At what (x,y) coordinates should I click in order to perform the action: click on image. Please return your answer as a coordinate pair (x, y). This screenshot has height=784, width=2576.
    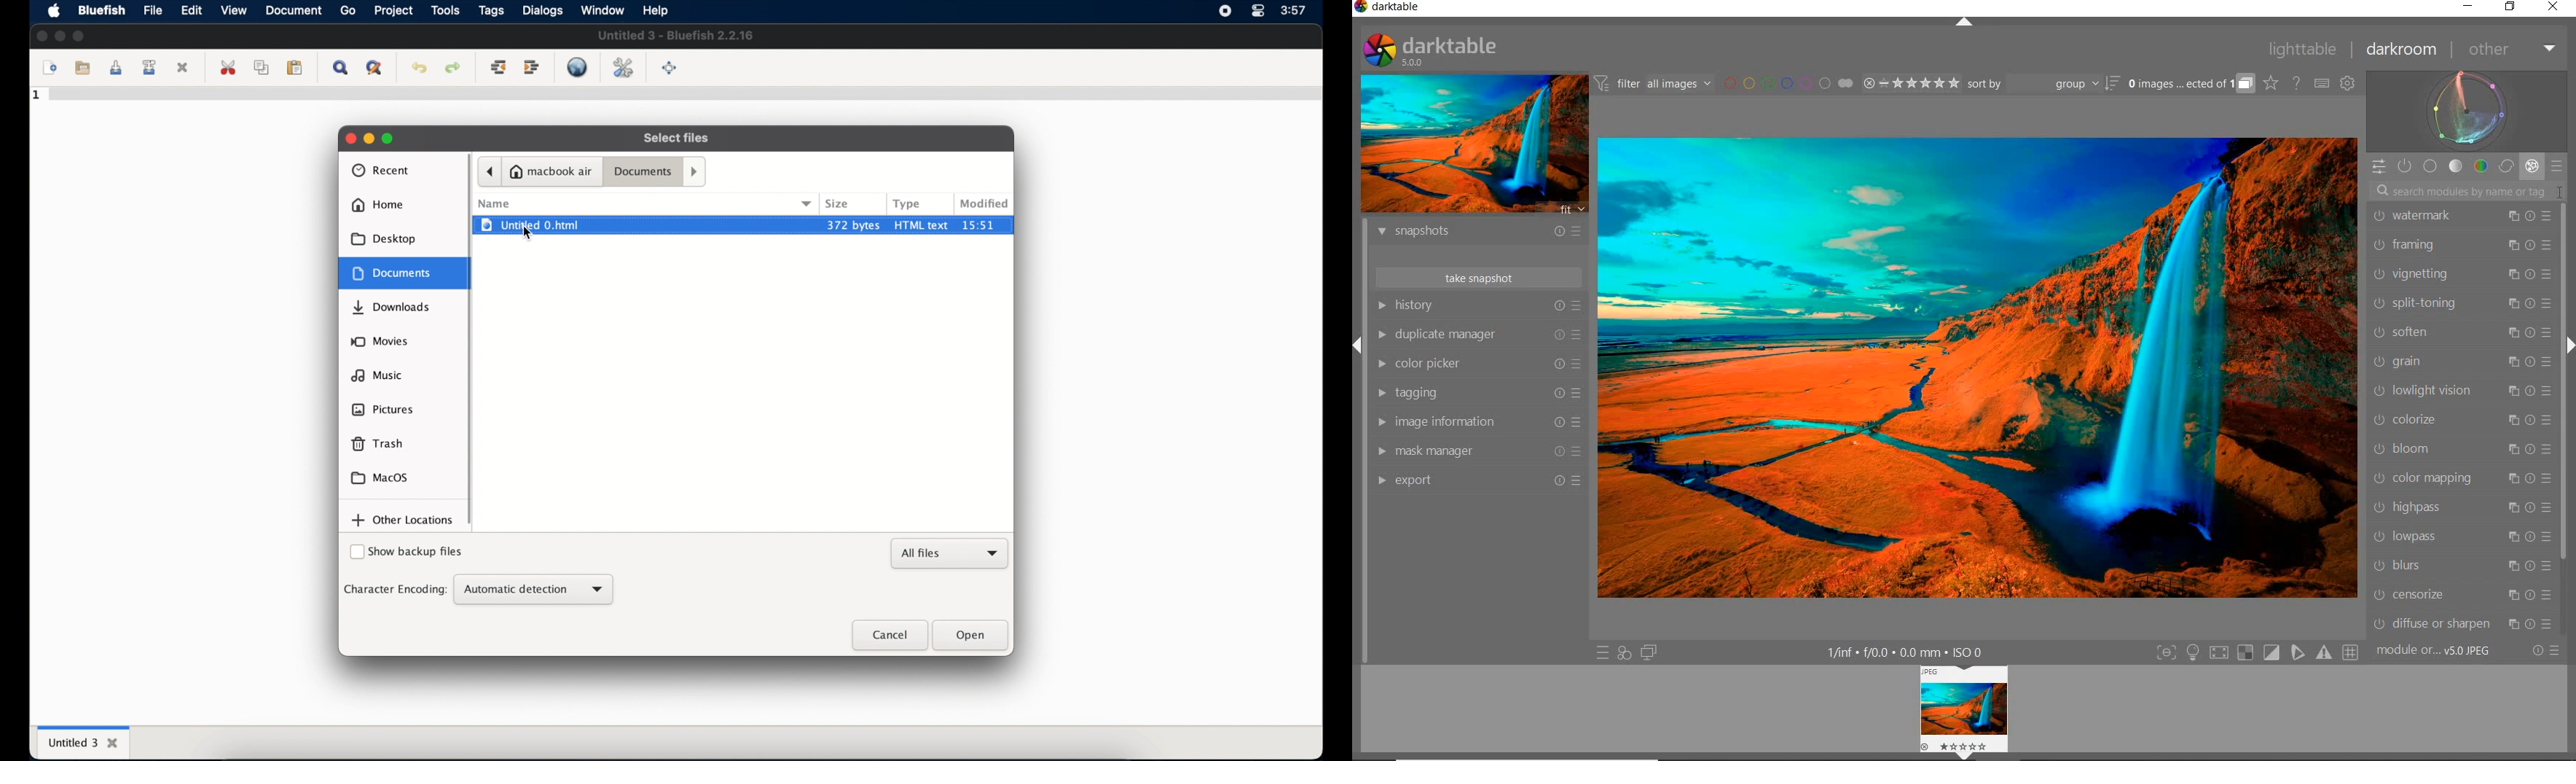
    Looking at the image, I should click on (1965, 704).